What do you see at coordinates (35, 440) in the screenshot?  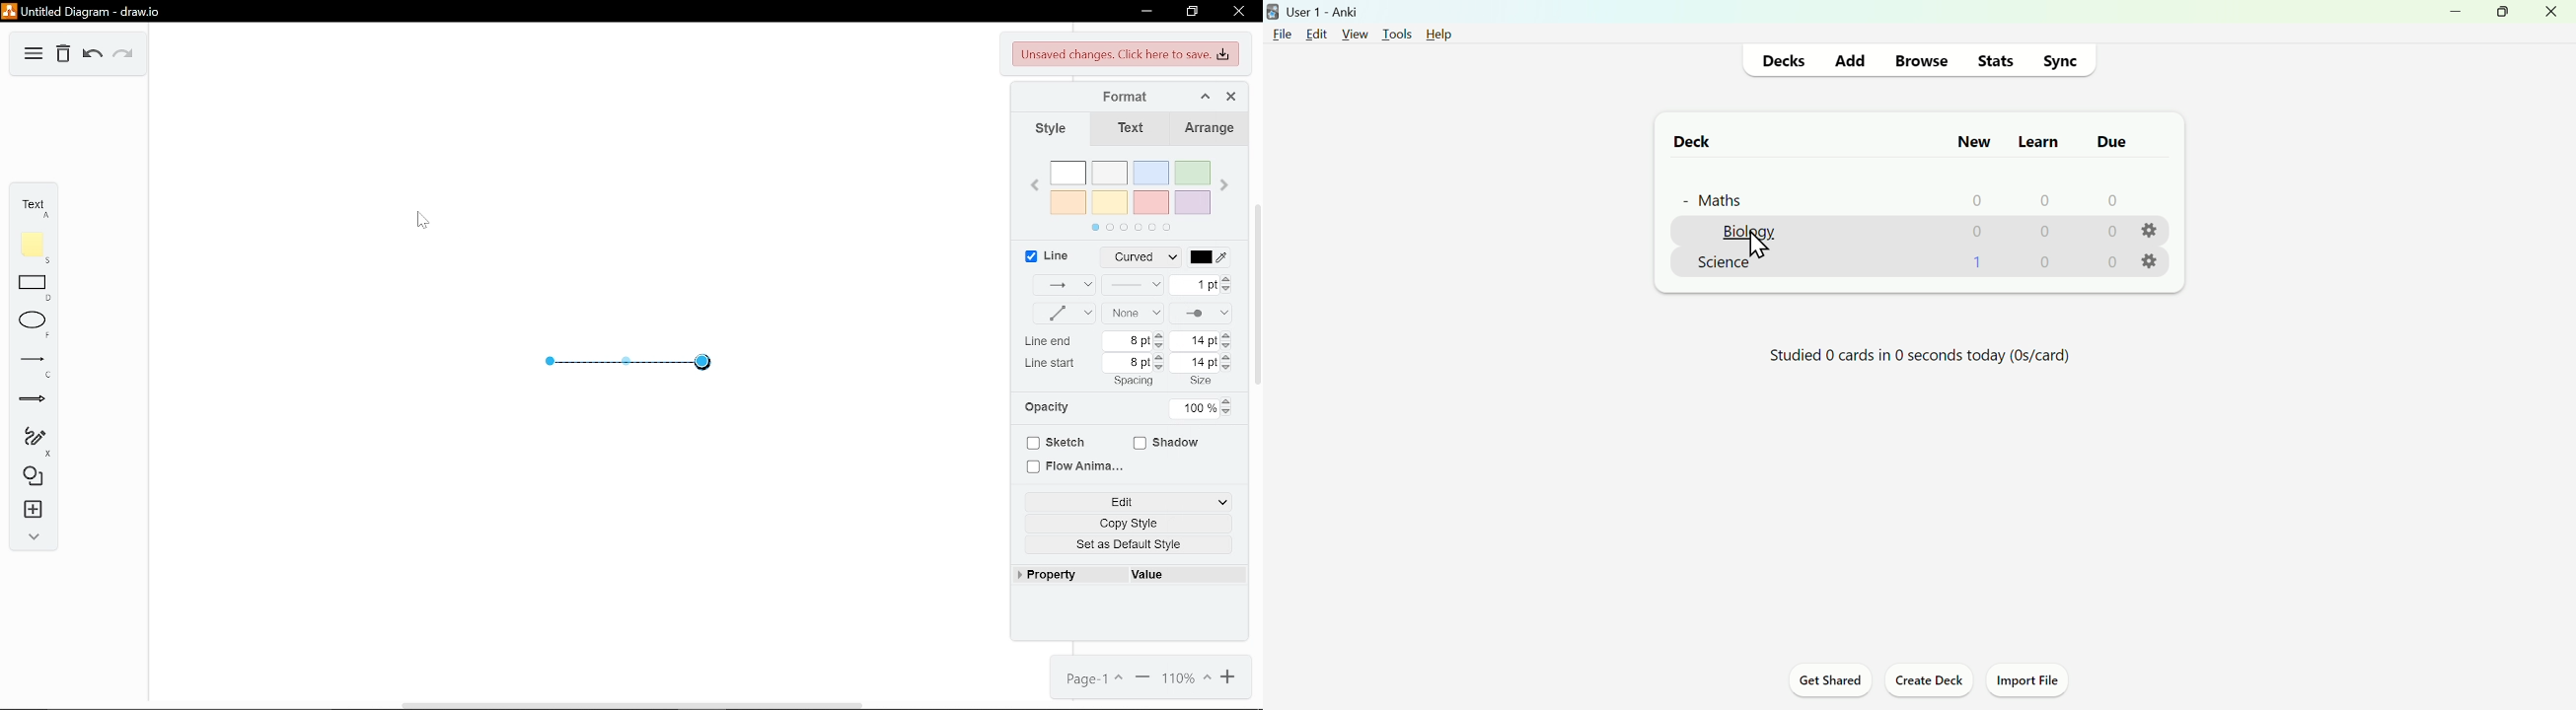 I see `Freehand` at bounding box center [35, 440].